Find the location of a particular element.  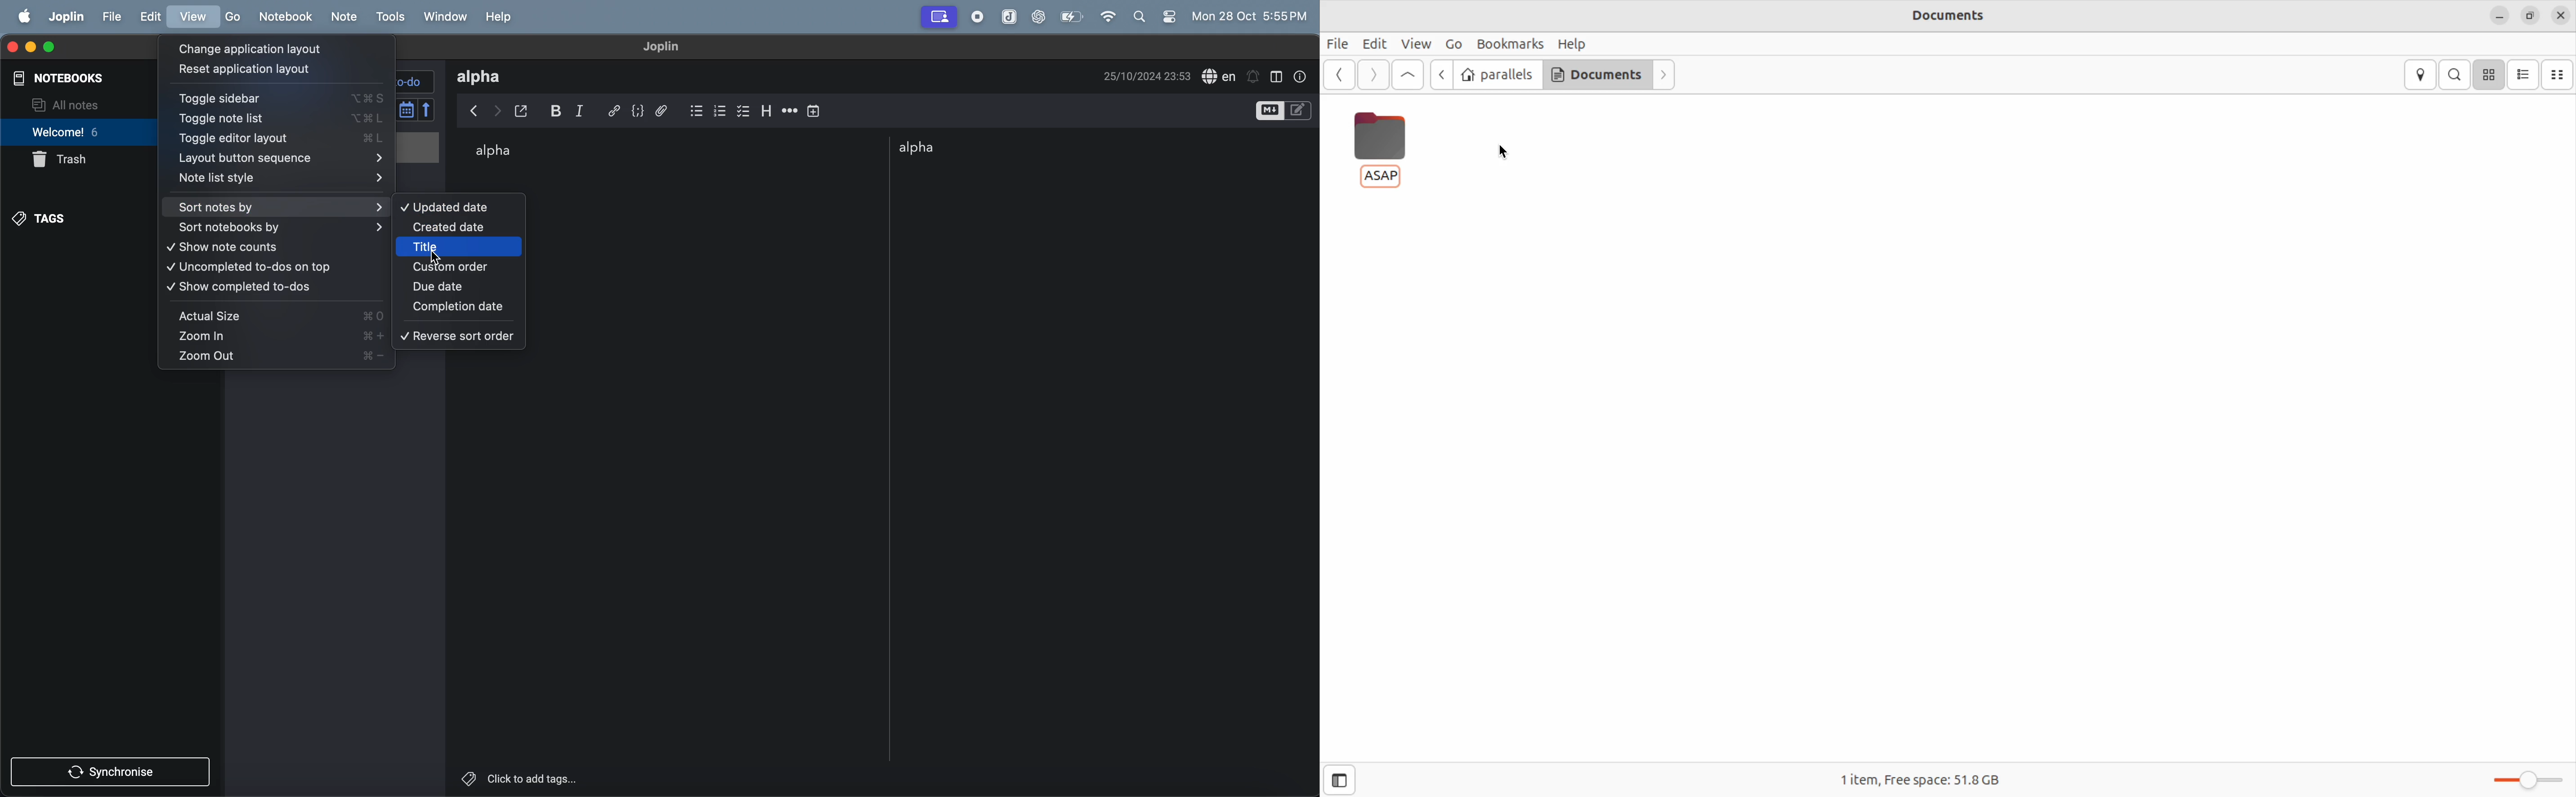

apple widgets is located at coordinates (1155, 15).